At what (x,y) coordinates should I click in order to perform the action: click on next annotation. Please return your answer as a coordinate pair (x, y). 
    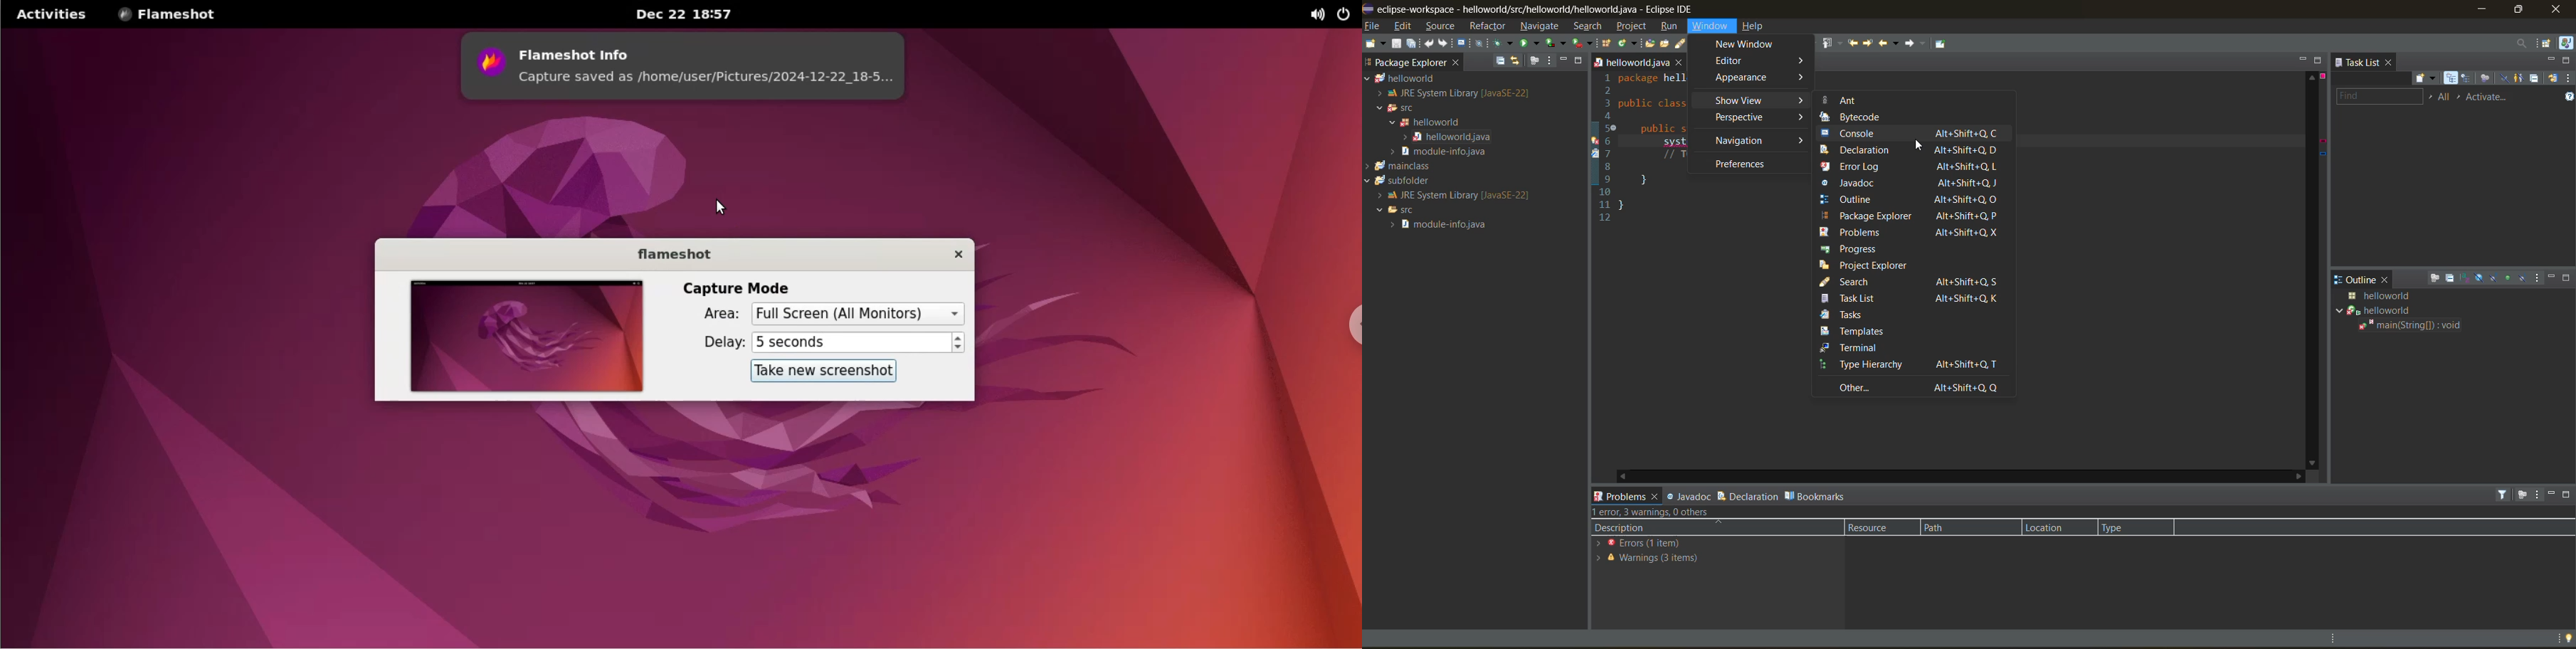
    Looking at the image, I should click on (1808, 44).